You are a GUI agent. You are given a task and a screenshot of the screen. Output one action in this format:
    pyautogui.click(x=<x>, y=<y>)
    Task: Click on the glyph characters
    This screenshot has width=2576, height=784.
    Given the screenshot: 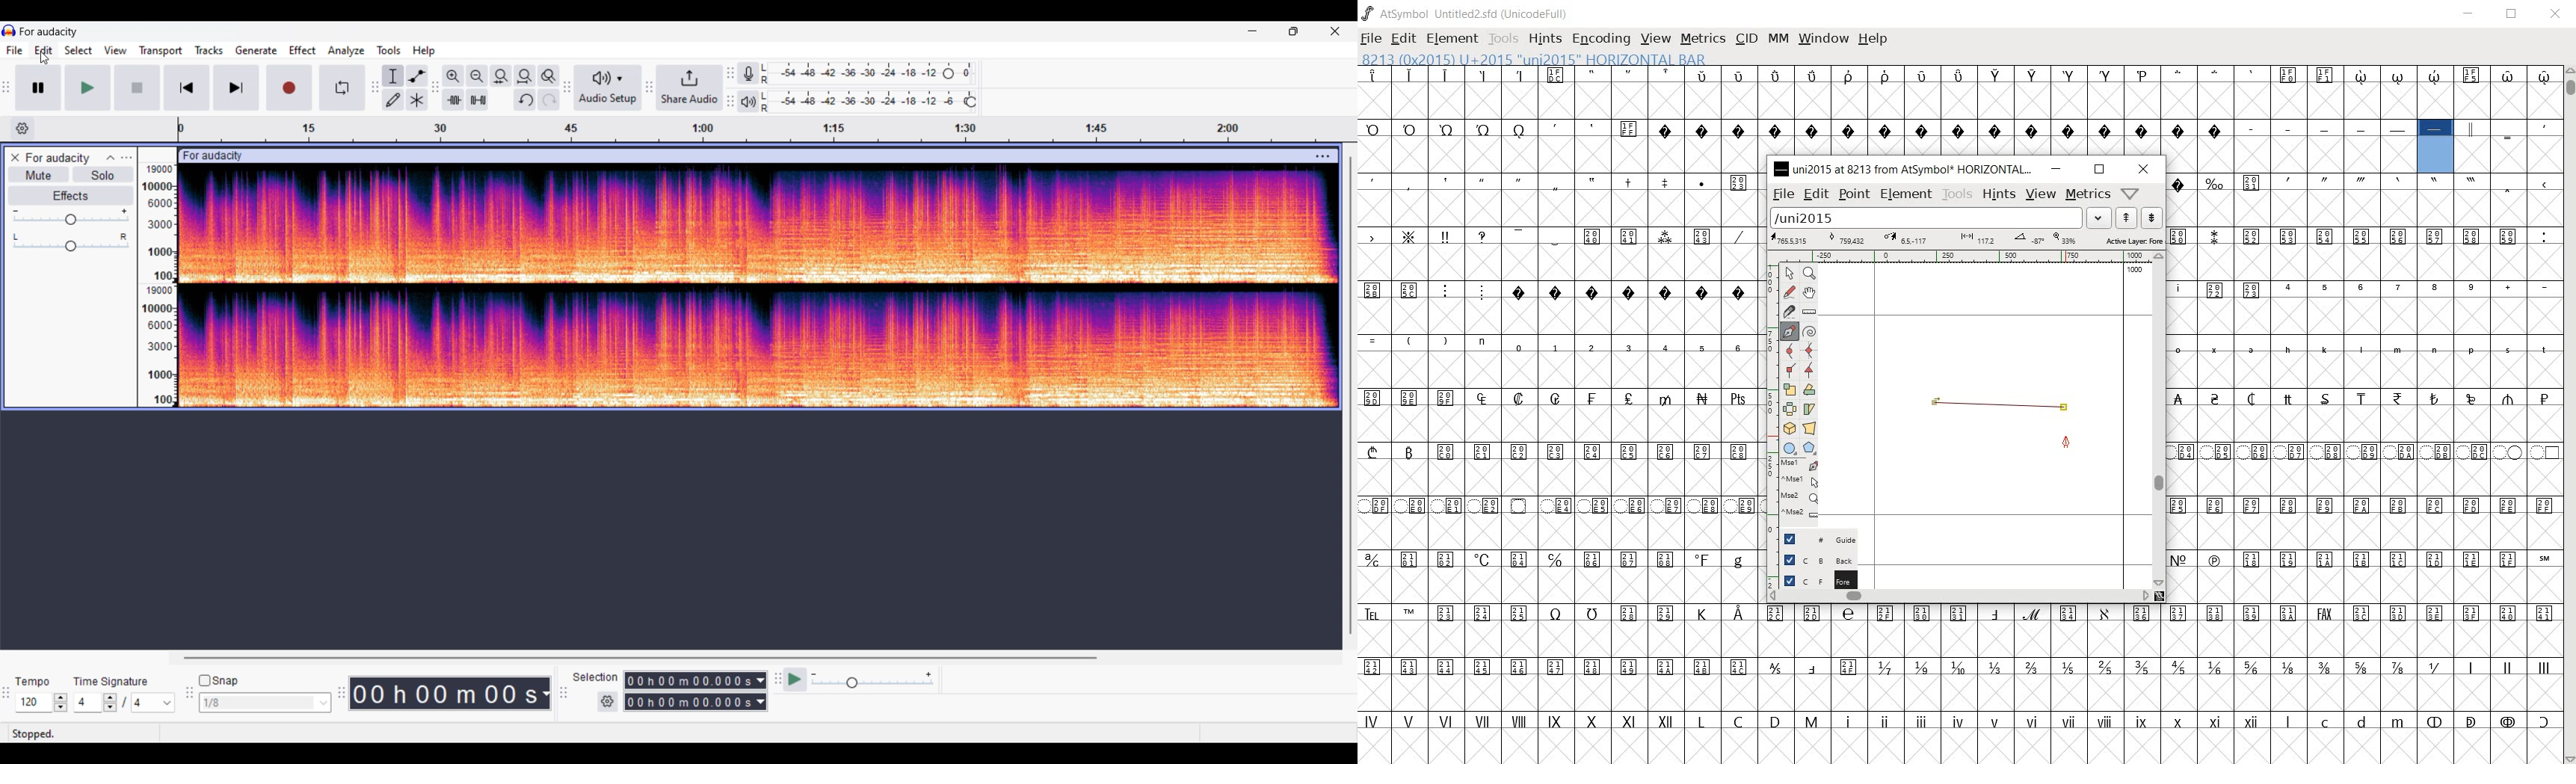 What is the action you would take?
    pyautogui.click(x=2364, y=387)
    